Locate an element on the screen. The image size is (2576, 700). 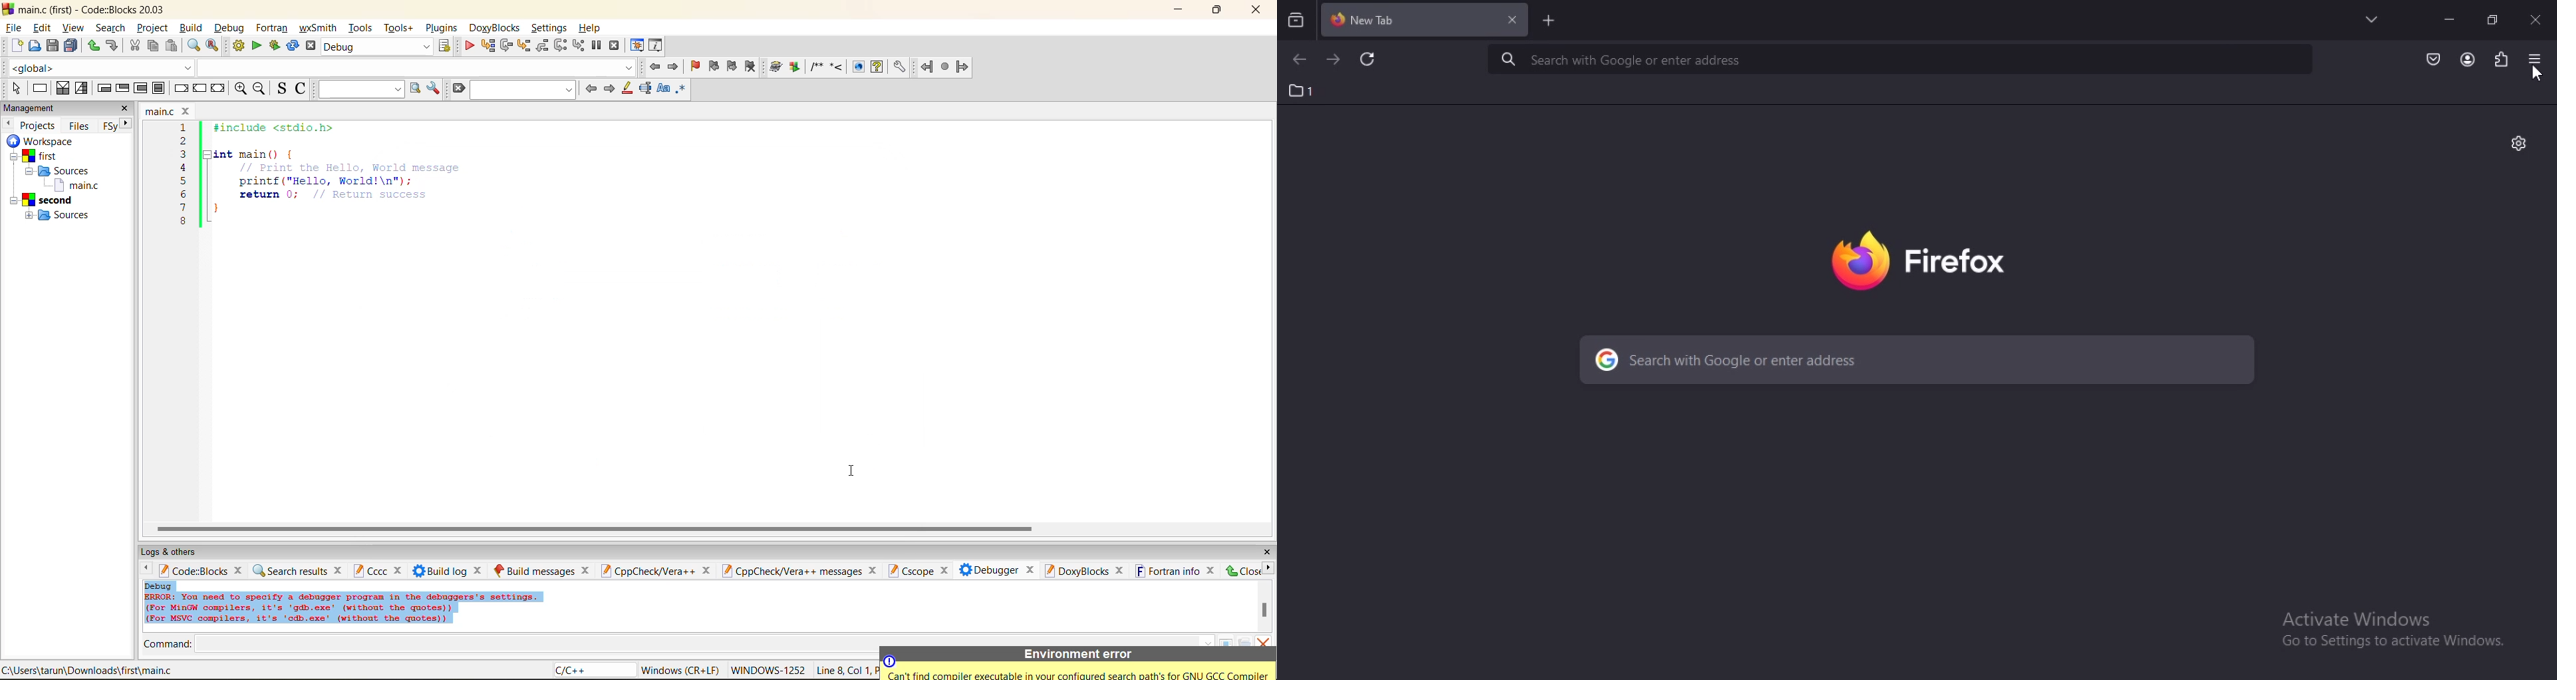
clear bookmark is located at coordinates (751, 66).